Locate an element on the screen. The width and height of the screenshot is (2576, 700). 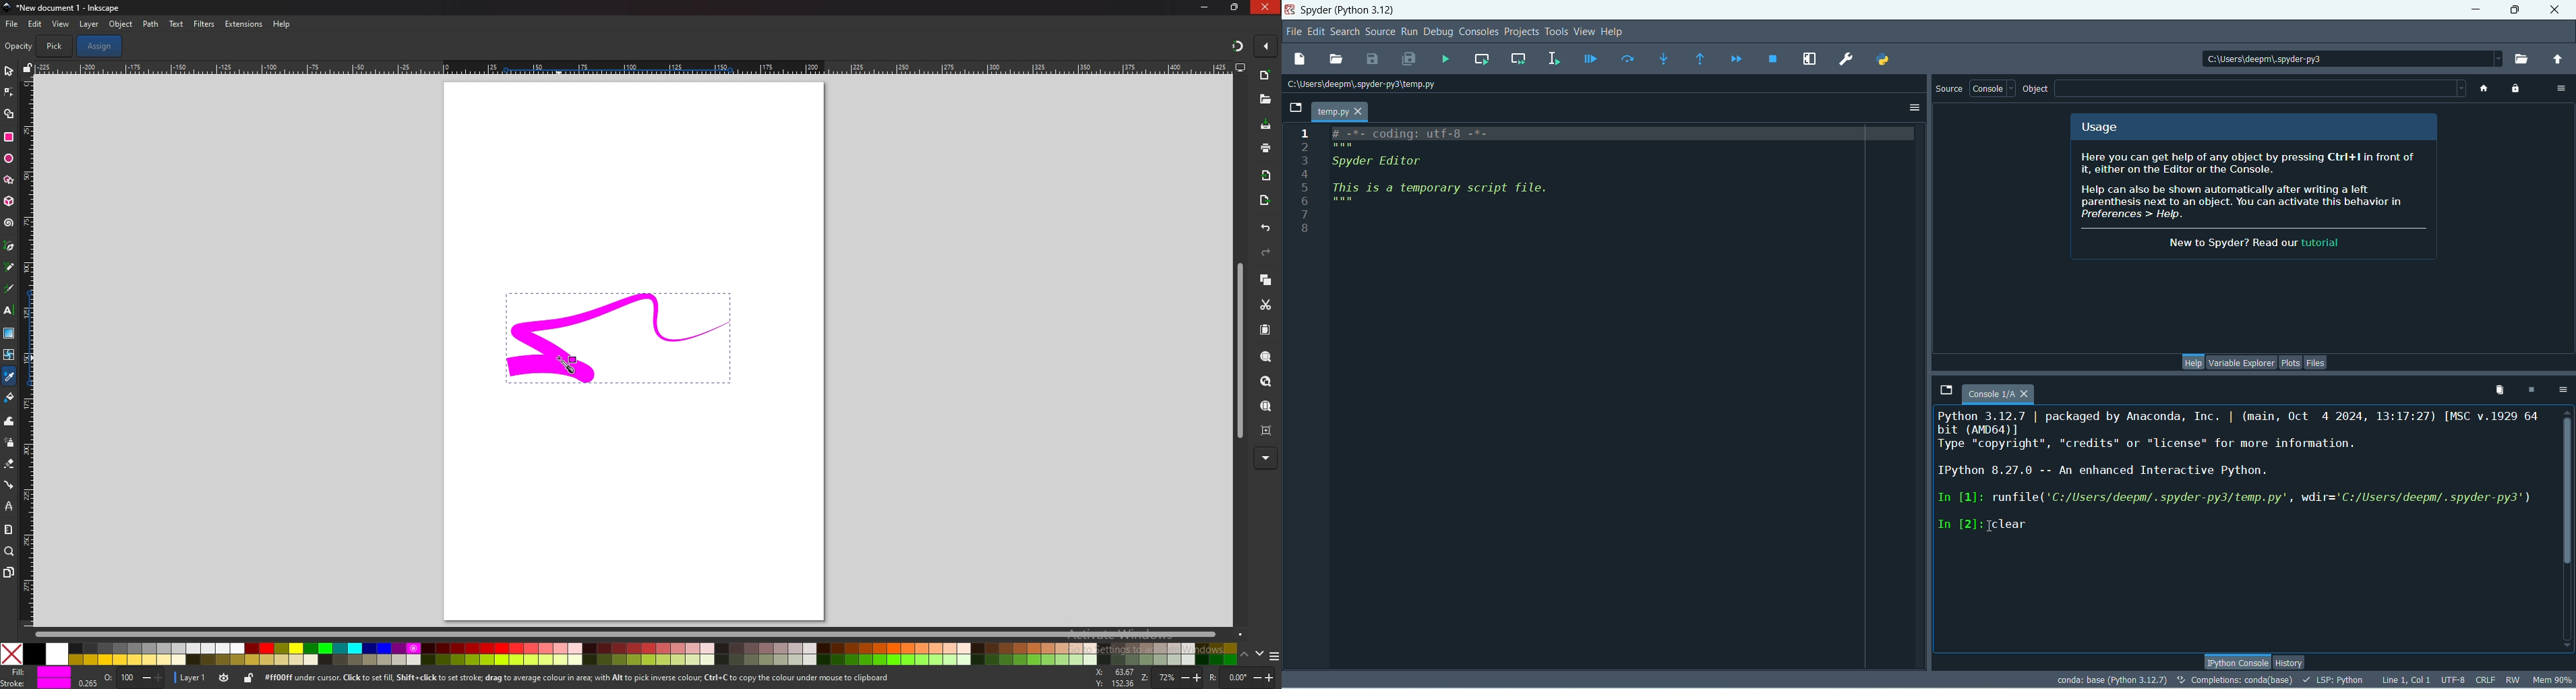
open is located at coordinates (1336, 59).